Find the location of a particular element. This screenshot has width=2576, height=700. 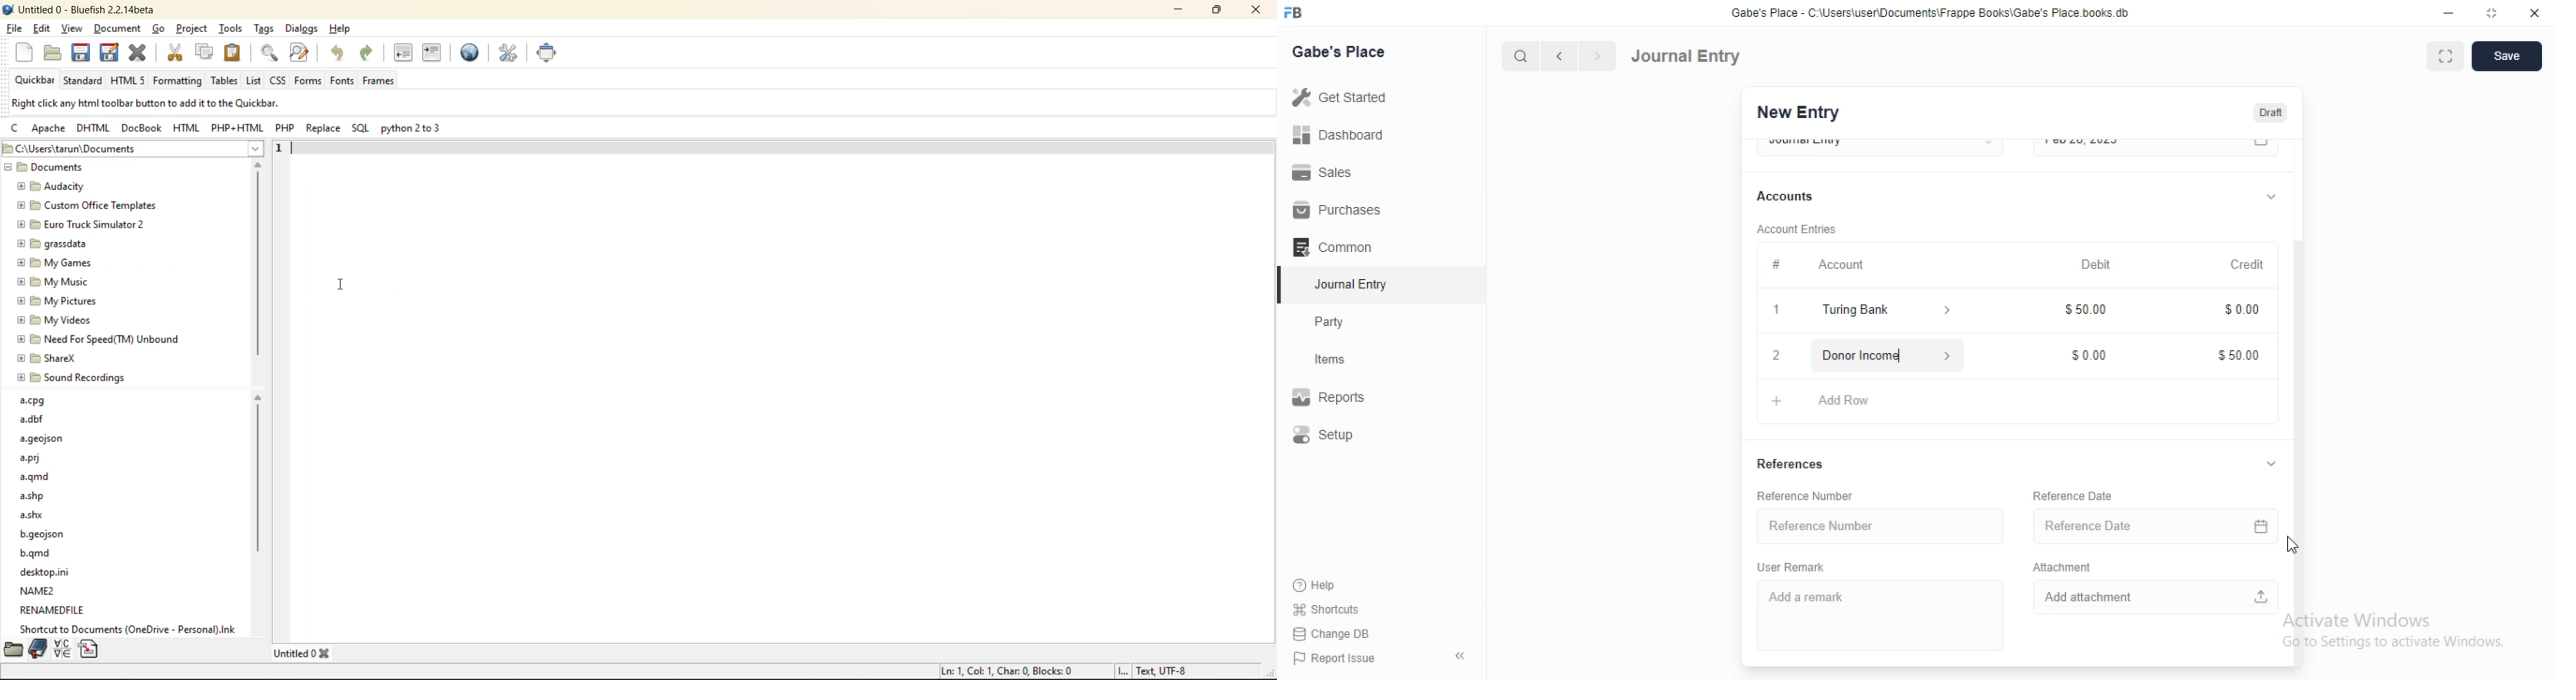

search is located at coordinates (1522, 56).